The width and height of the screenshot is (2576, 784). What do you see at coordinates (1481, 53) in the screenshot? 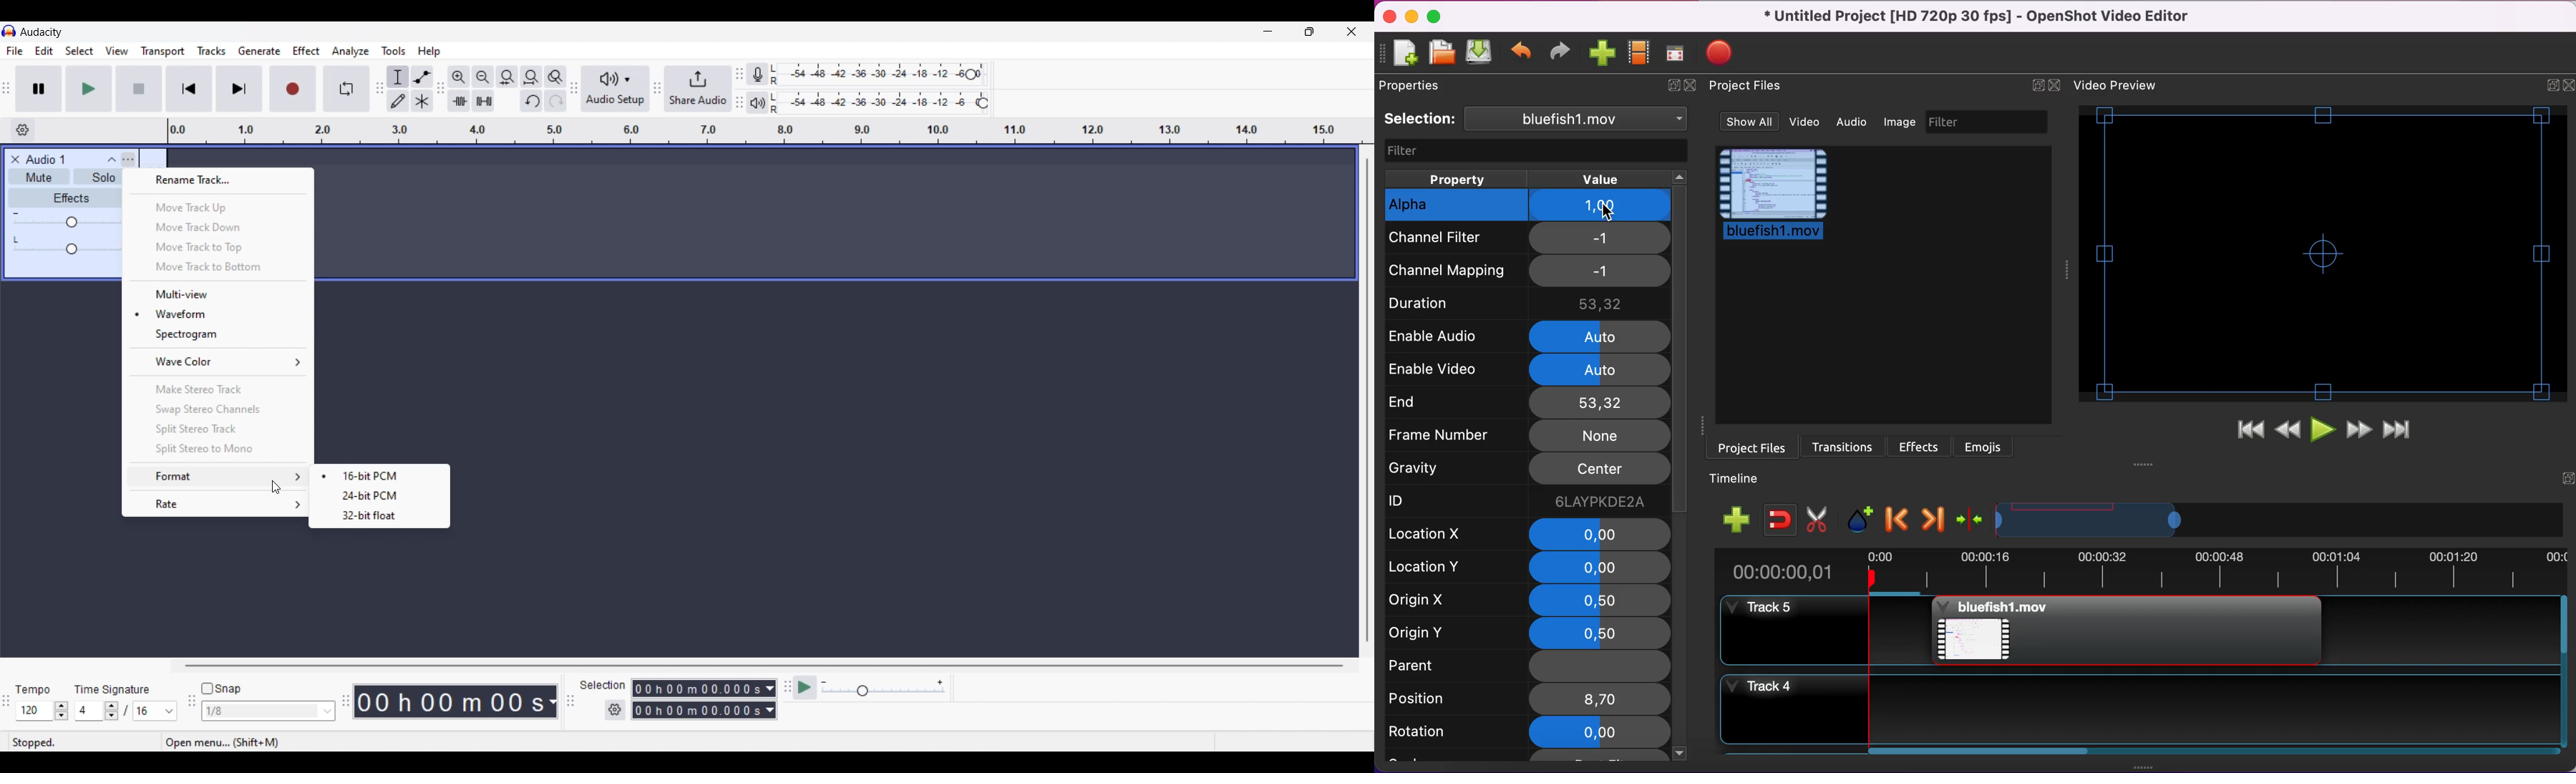
I see `save project` at bounding box center [1481, 53].